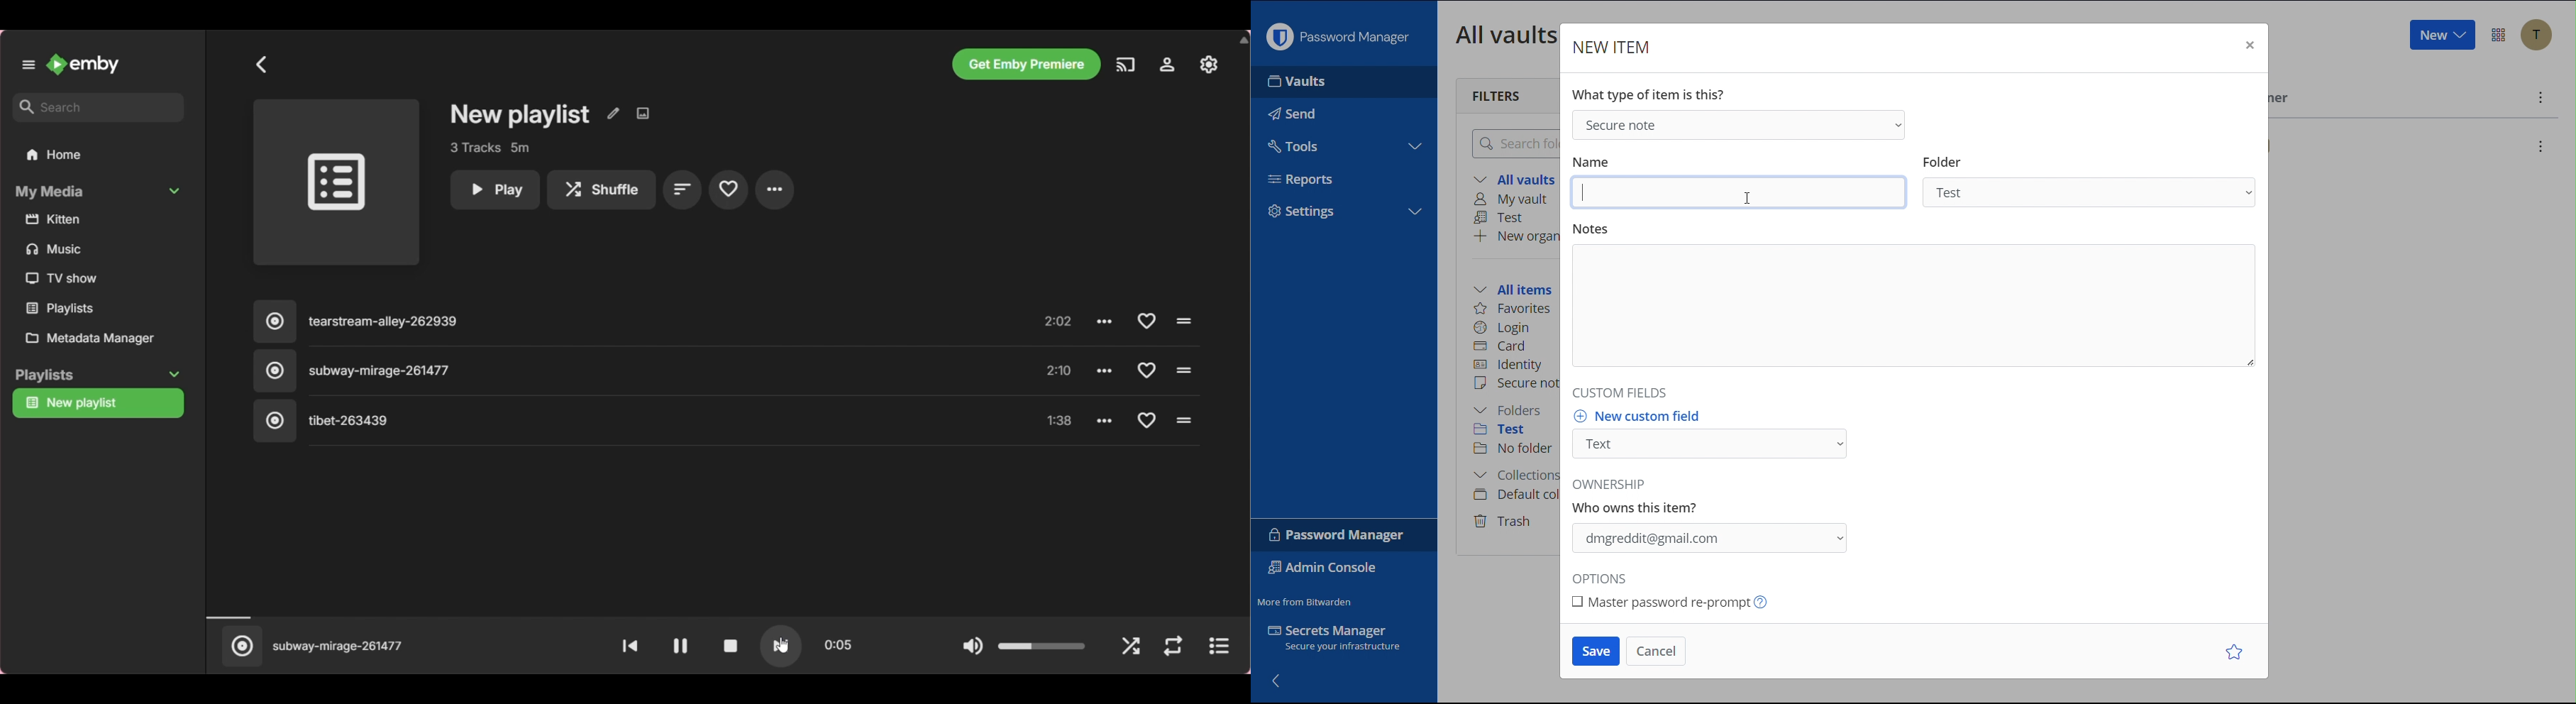 The width and height of the screenshot is (2576, 728). Describe the element at coordinates (1126, 65) in the screenshot. I see `Play on another device` at that location.